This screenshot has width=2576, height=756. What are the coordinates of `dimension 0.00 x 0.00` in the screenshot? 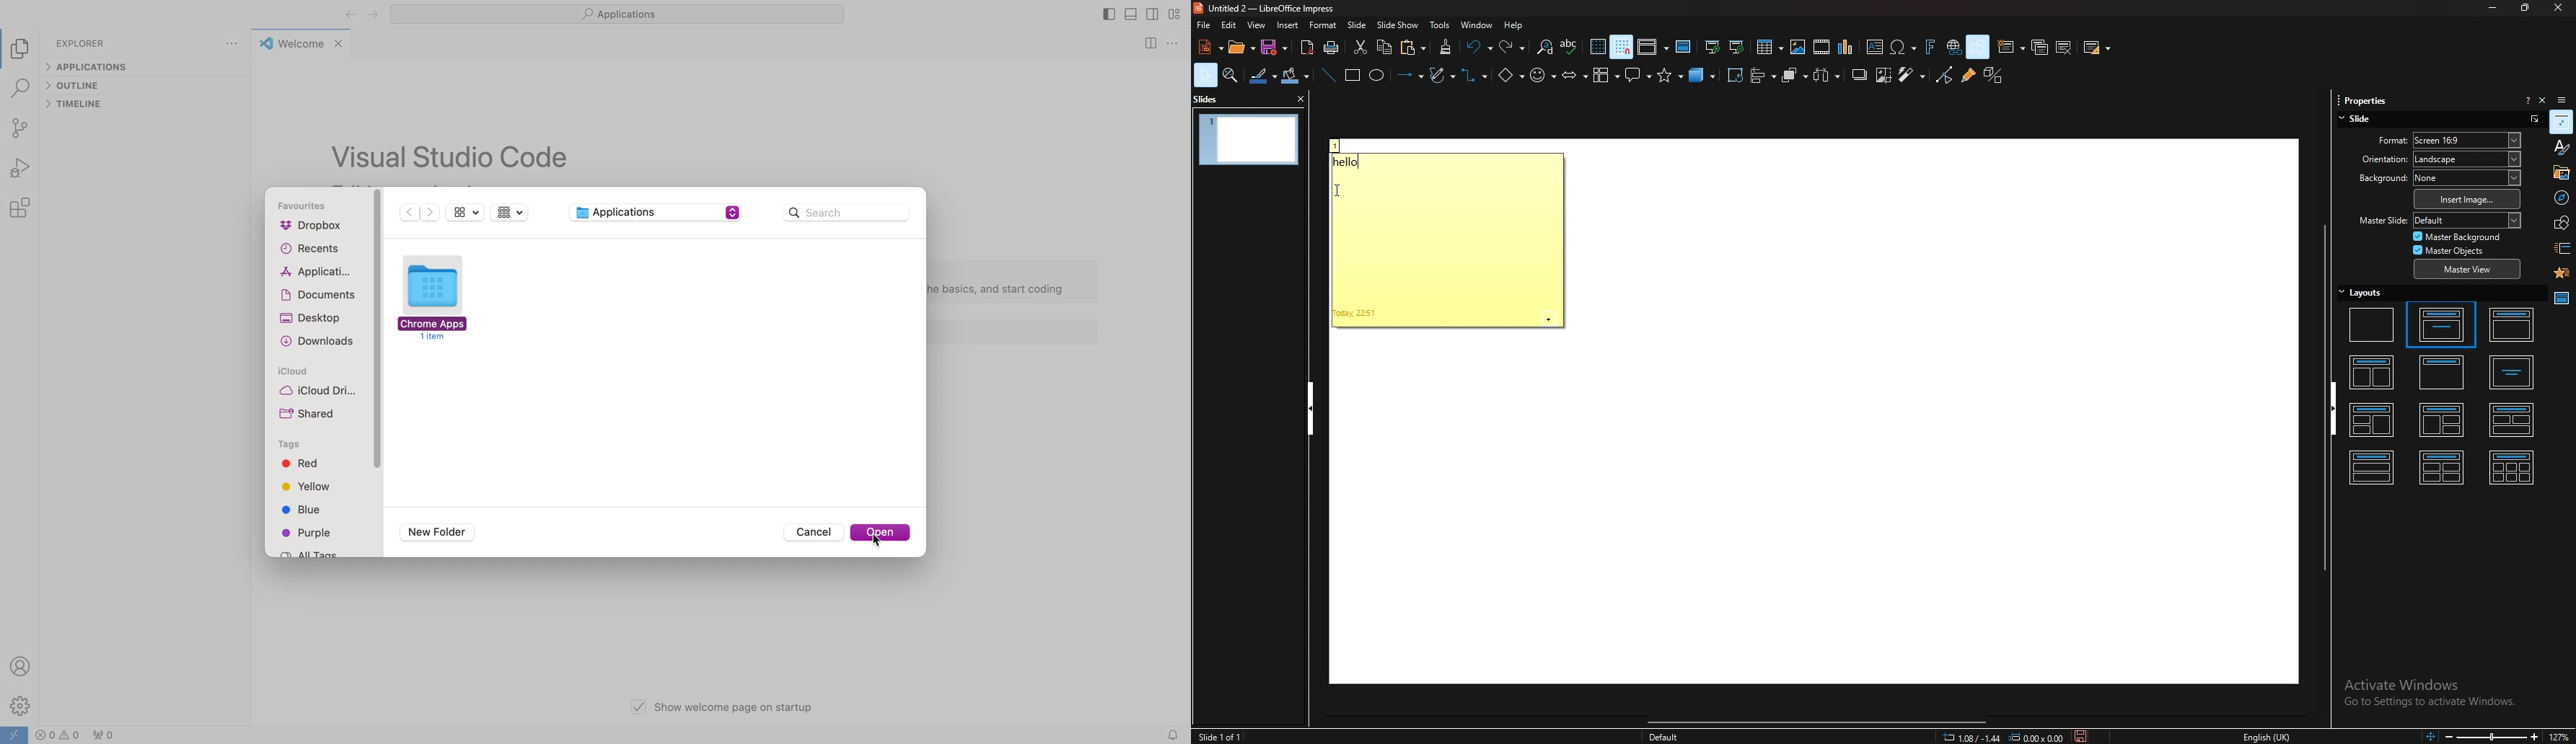 It's located at (2036, 737).